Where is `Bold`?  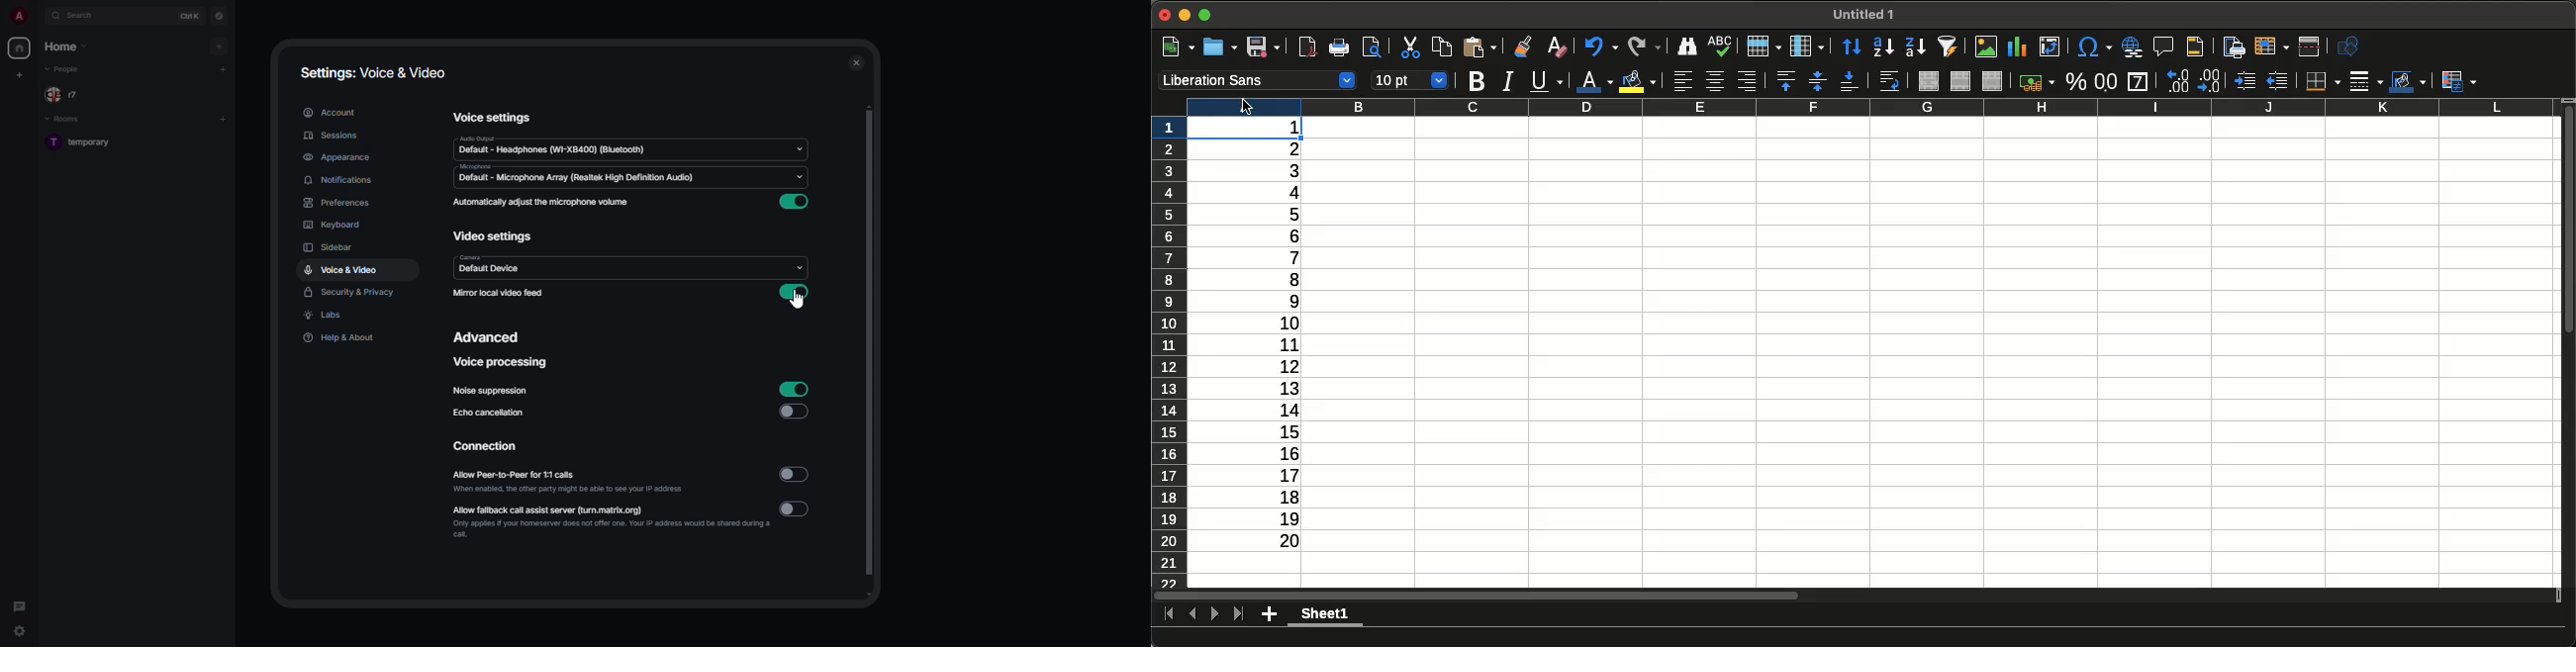
Bold is located at coordinates (1476, 82).